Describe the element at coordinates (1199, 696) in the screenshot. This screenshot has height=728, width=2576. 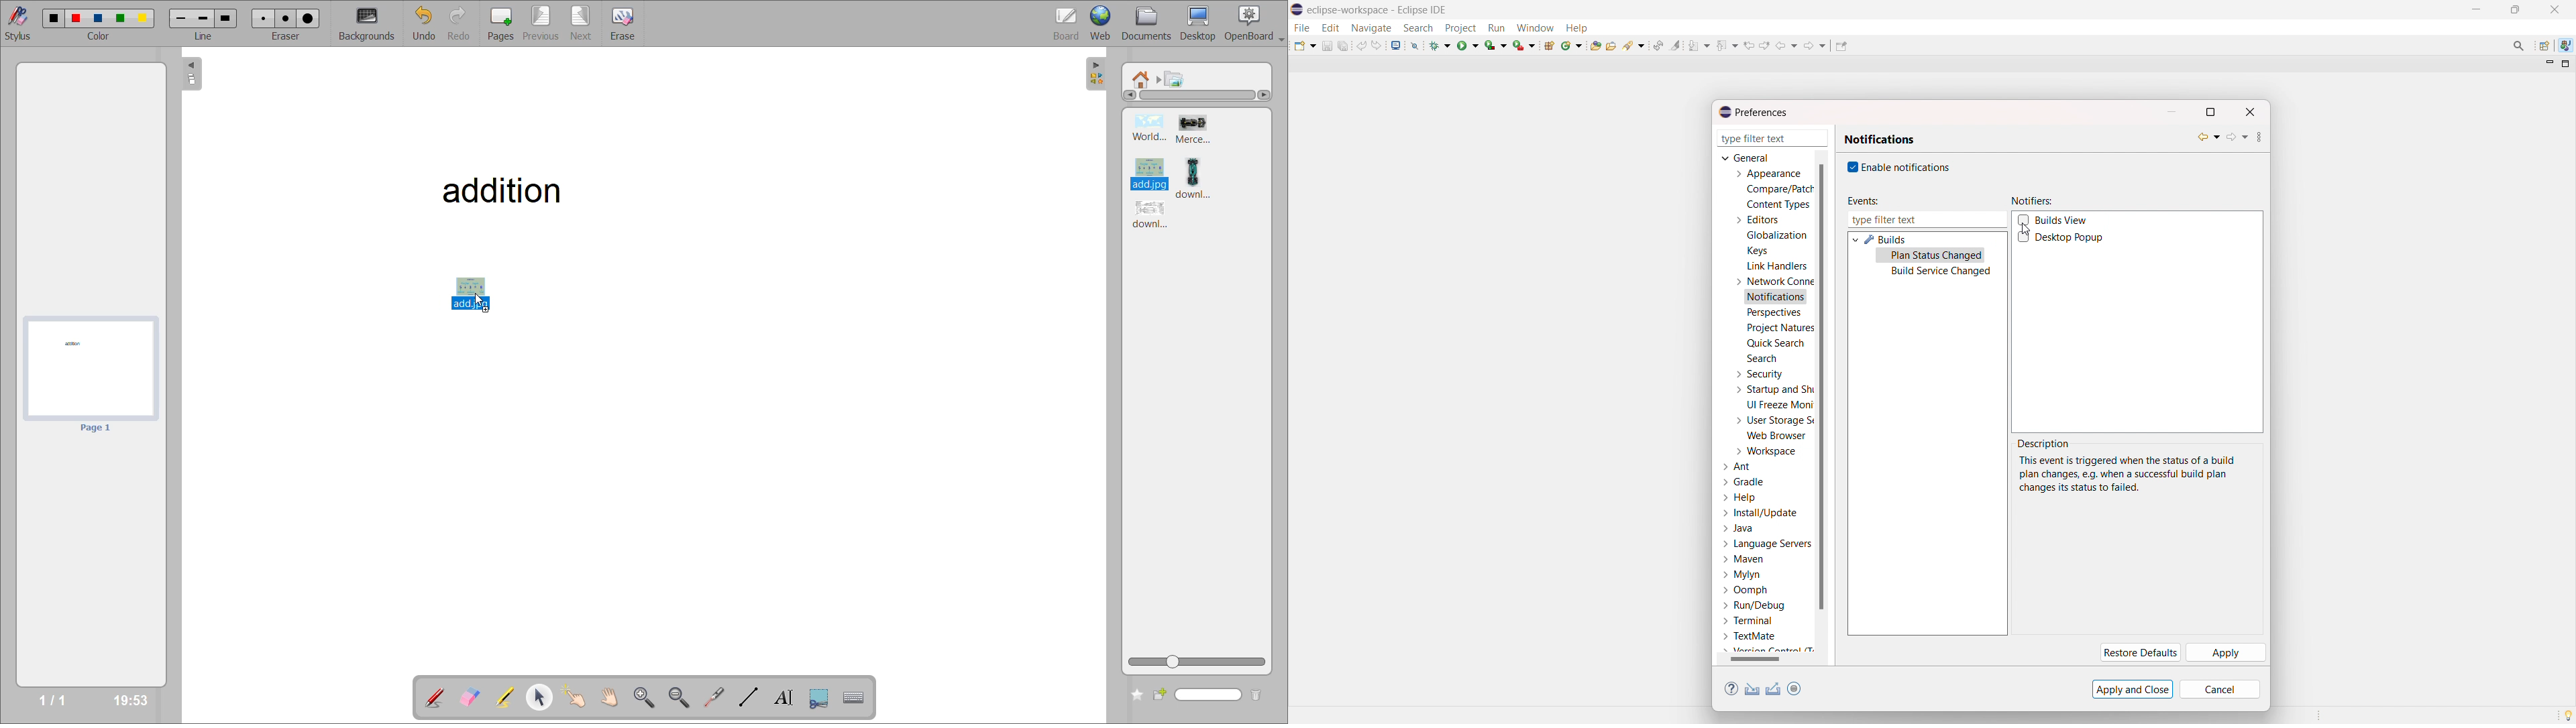
I see `search` at that location.